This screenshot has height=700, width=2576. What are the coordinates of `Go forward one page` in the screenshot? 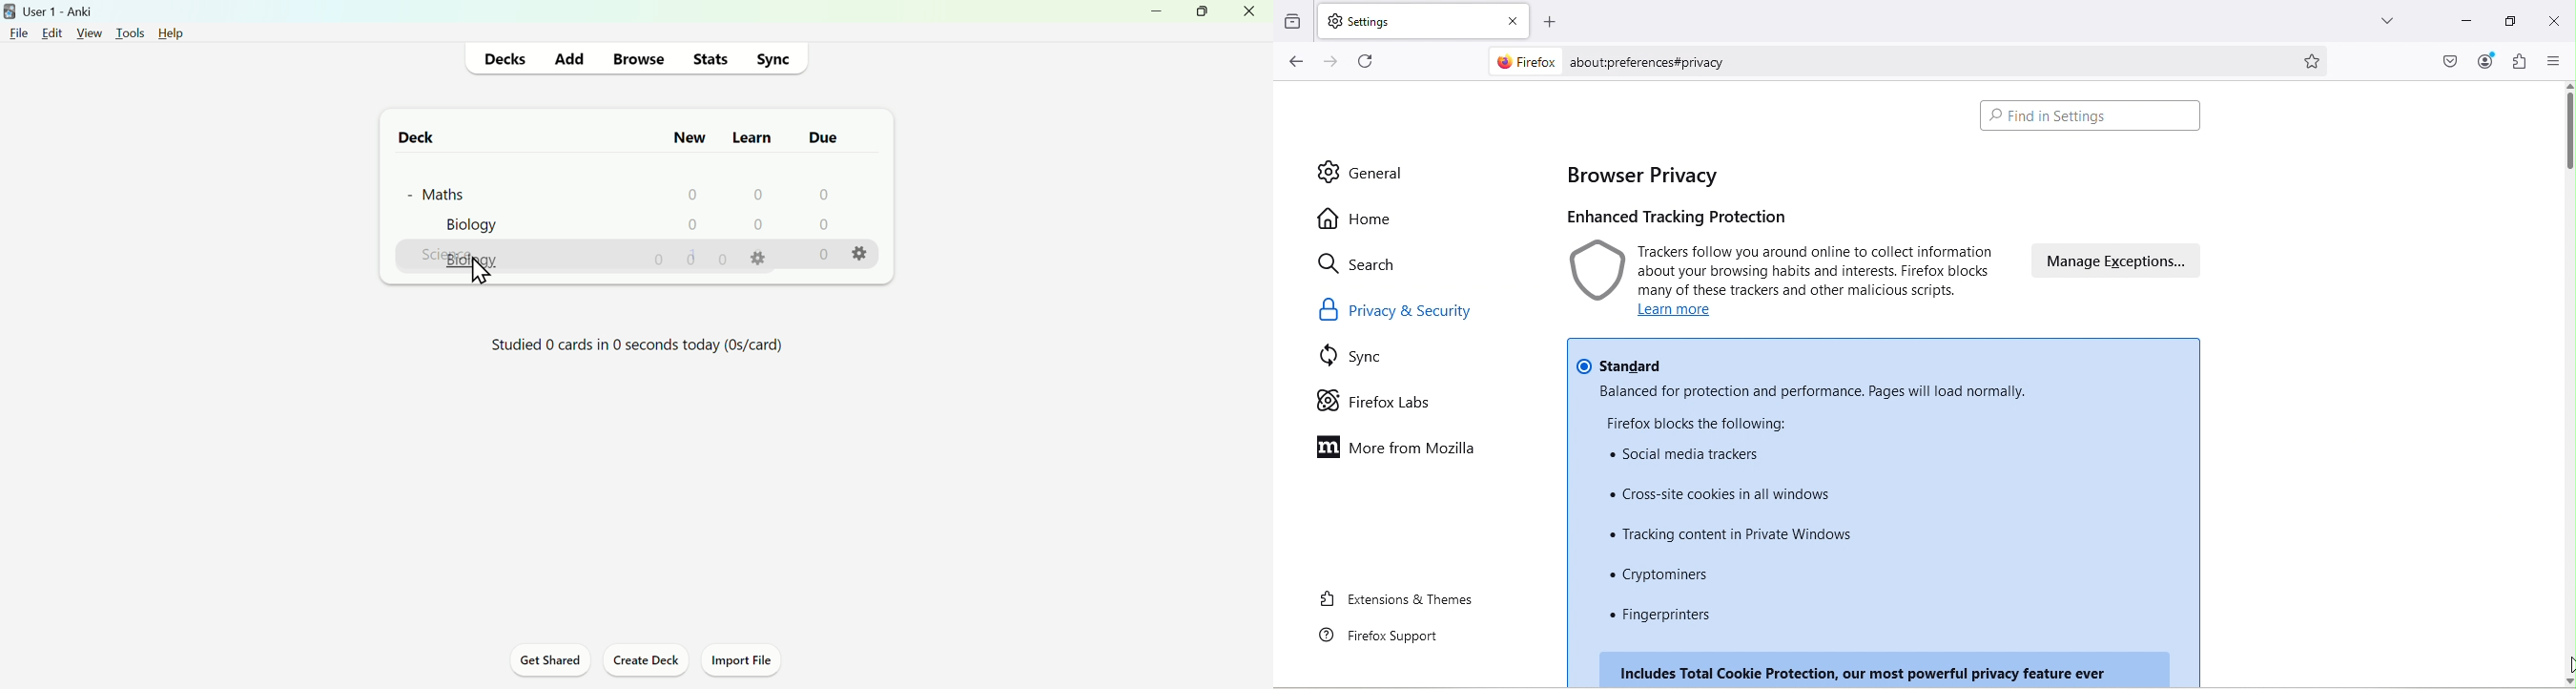 It's located at (1329, 62).